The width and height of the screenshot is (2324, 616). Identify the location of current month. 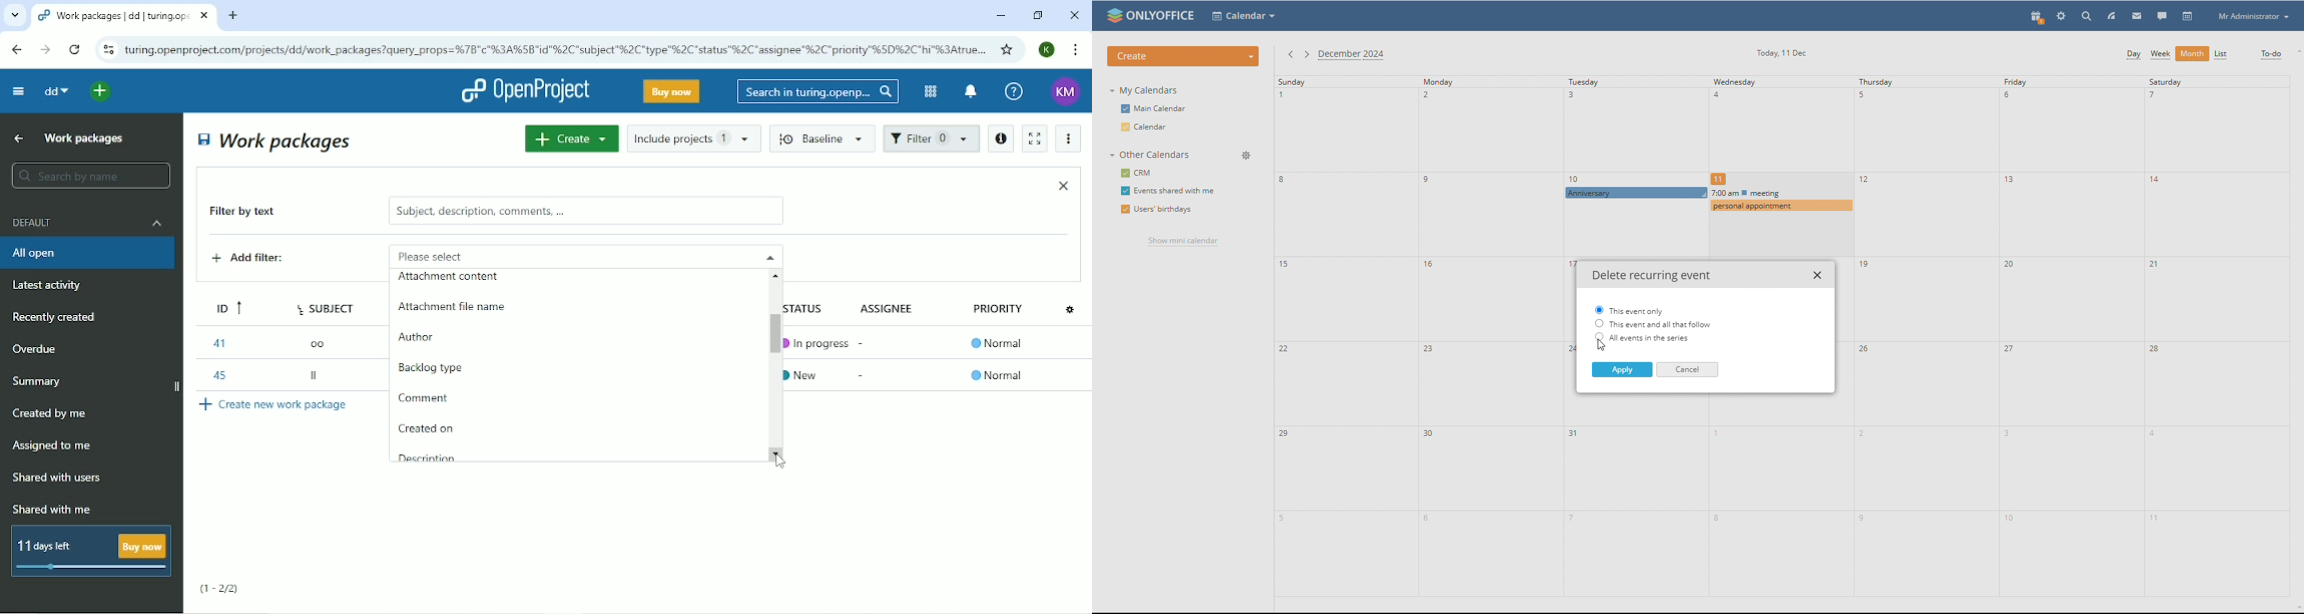
(1354, 56).